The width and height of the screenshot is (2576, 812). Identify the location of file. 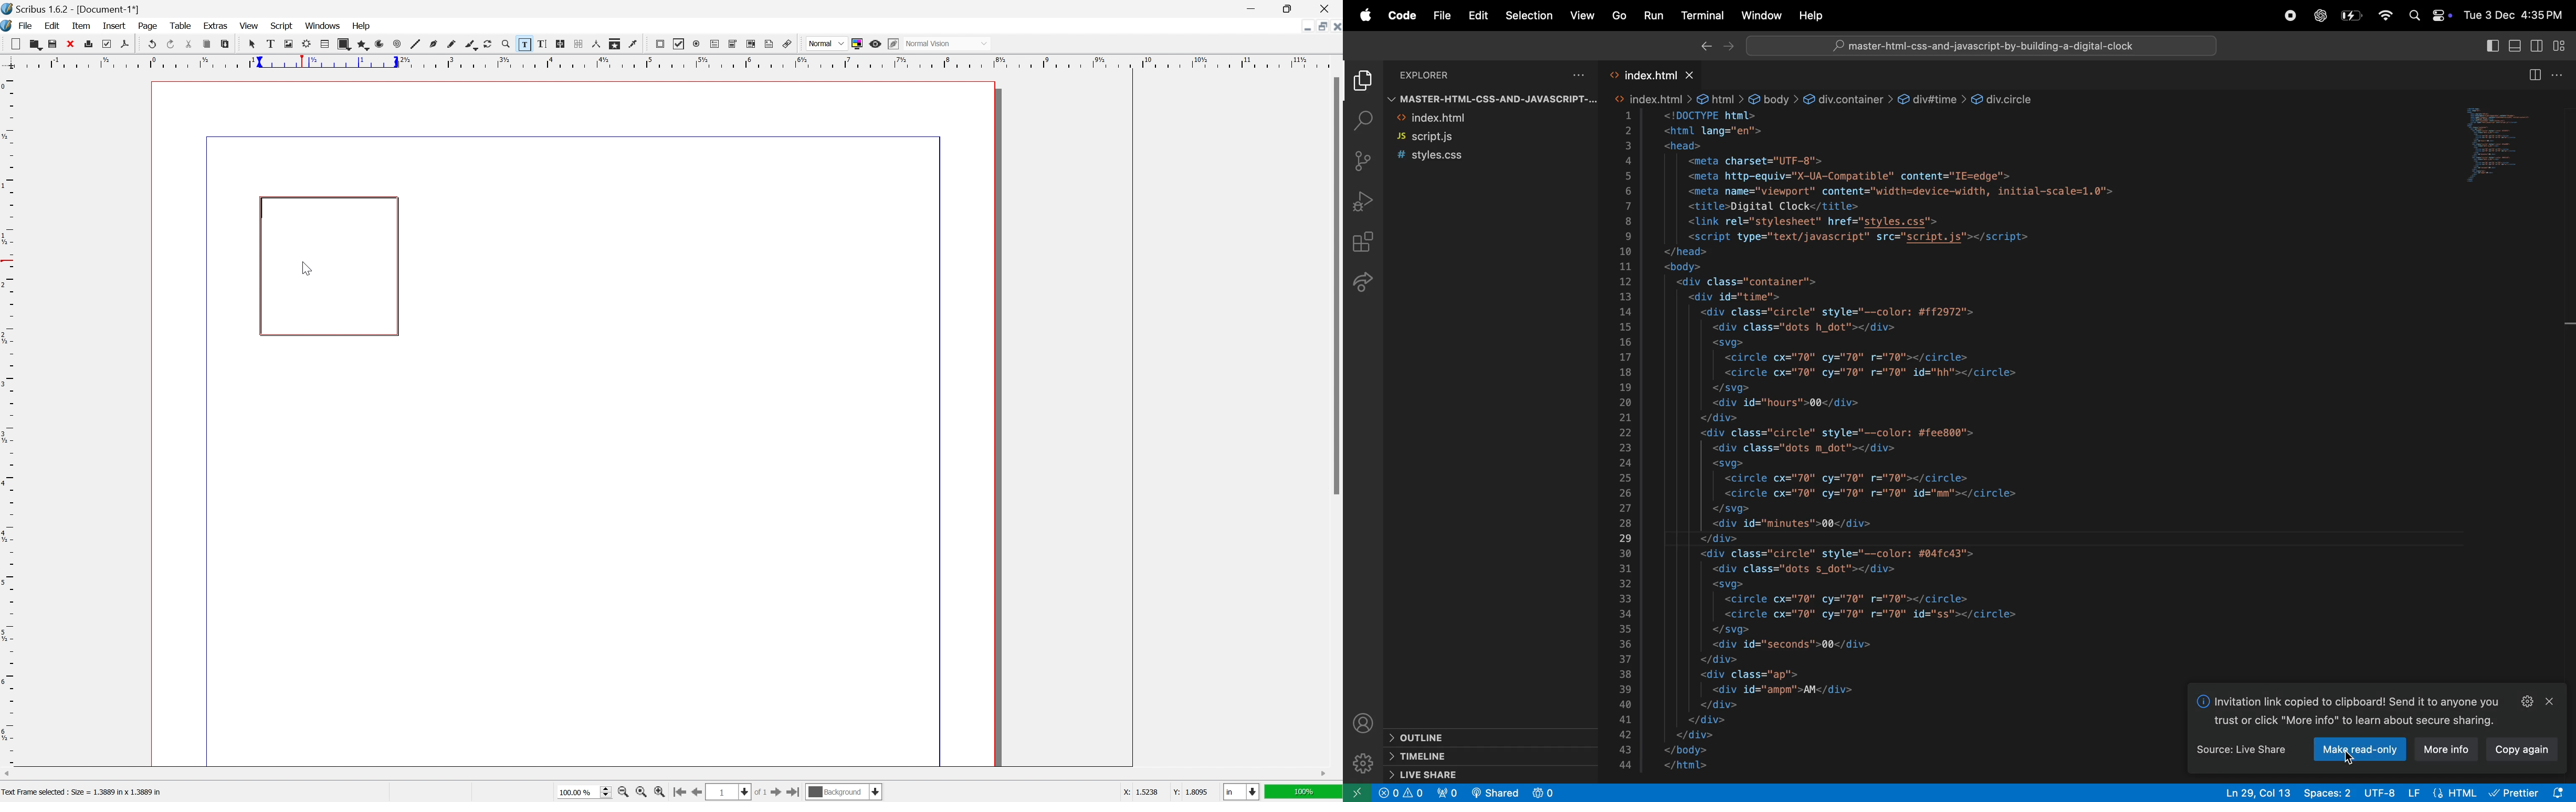
(27, 26).